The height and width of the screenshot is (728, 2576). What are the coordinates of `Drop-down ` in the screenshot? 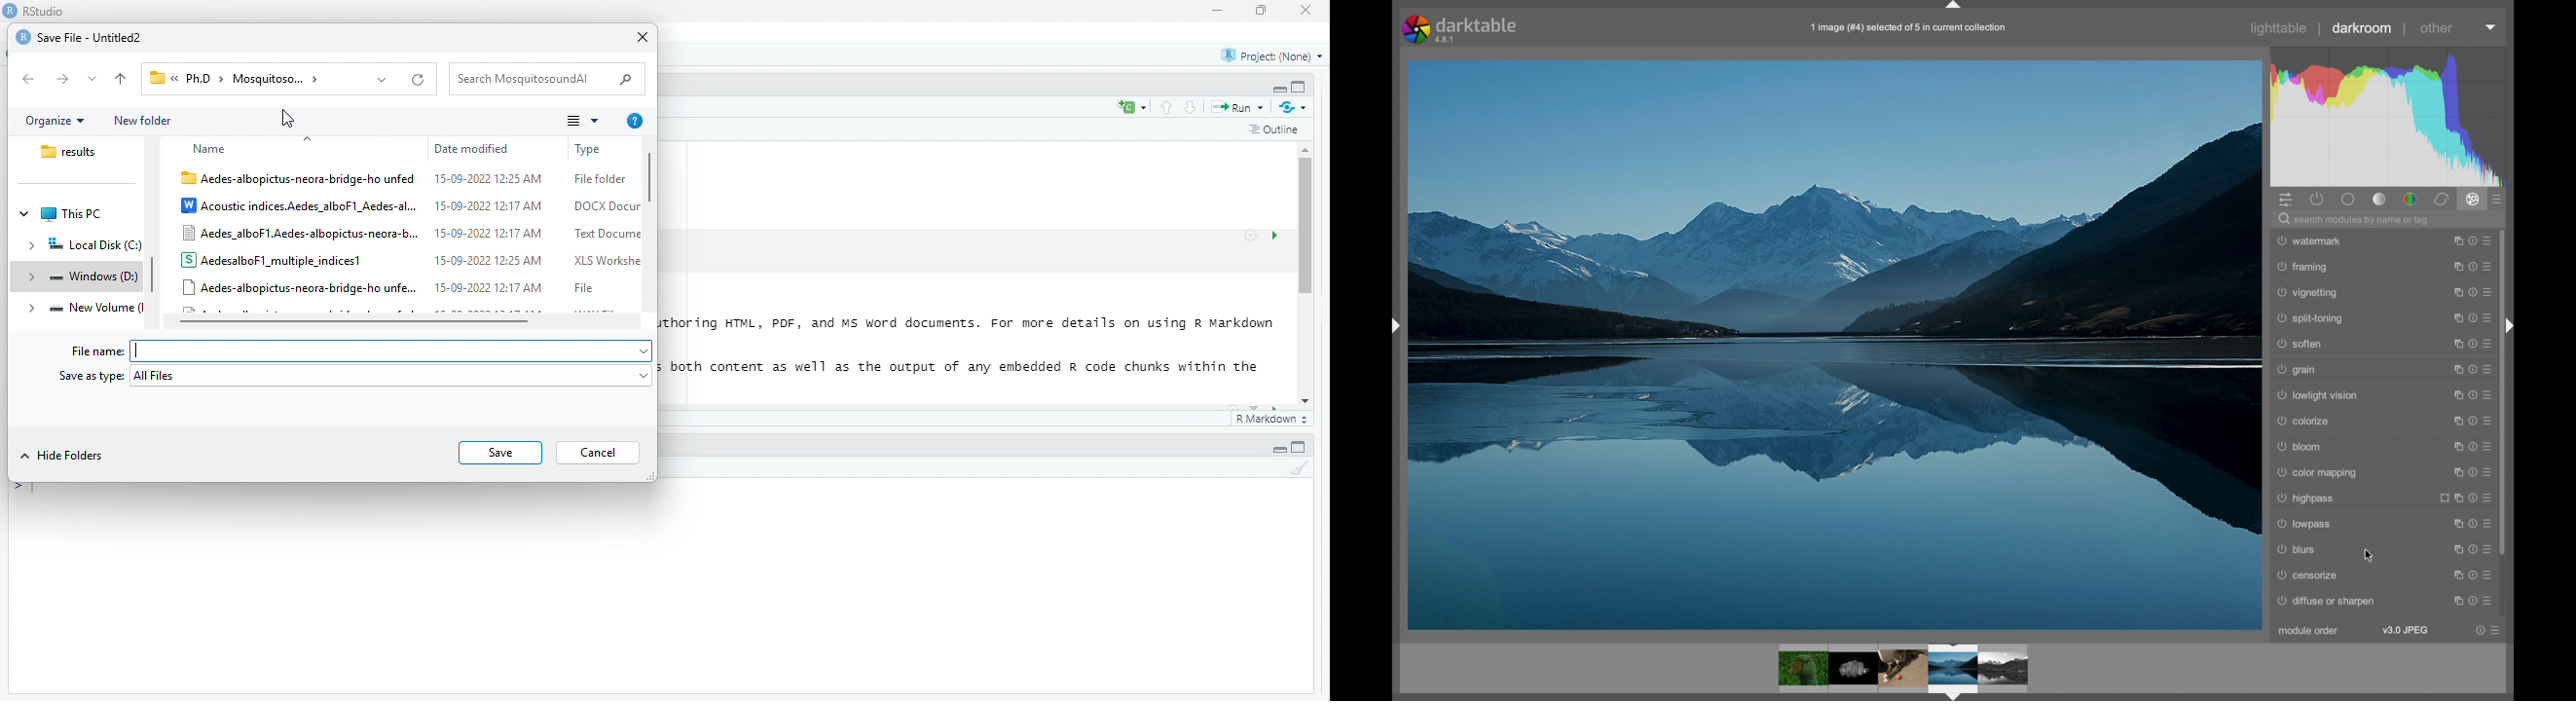 It's located at (645, 352).